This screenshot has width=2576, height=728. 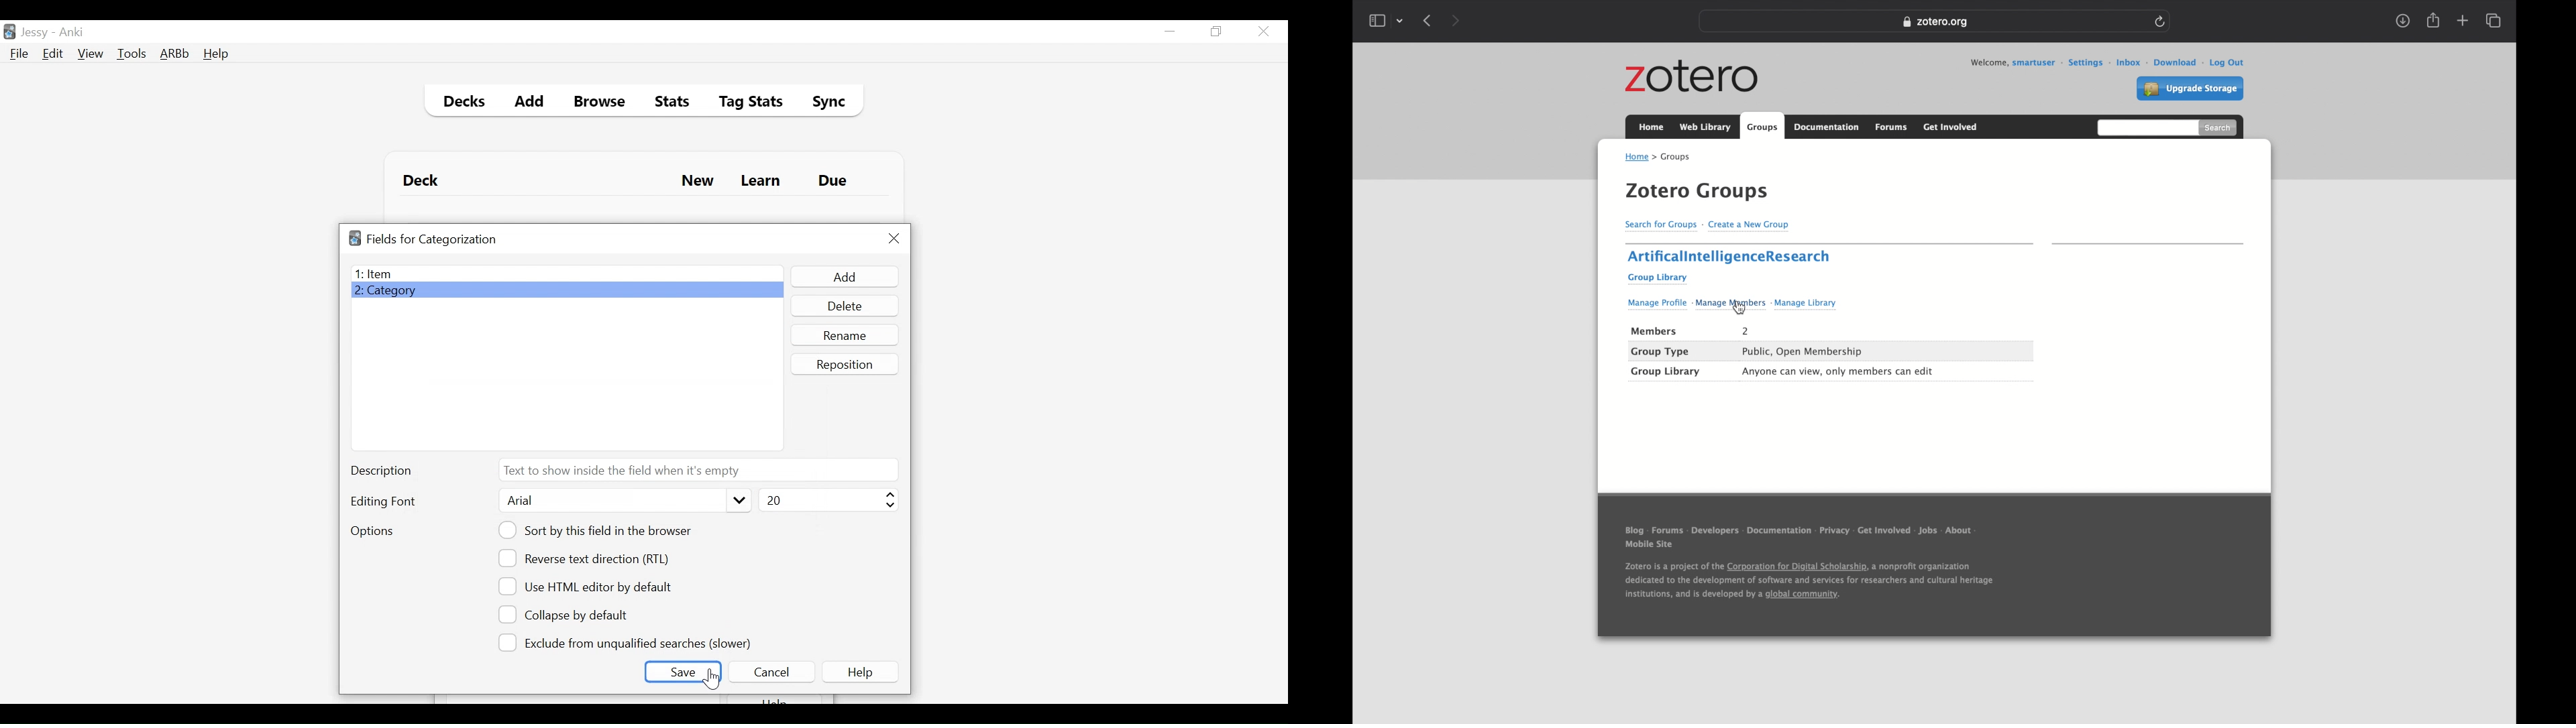 I want to click on documentation, so click(x=1779, y=531).